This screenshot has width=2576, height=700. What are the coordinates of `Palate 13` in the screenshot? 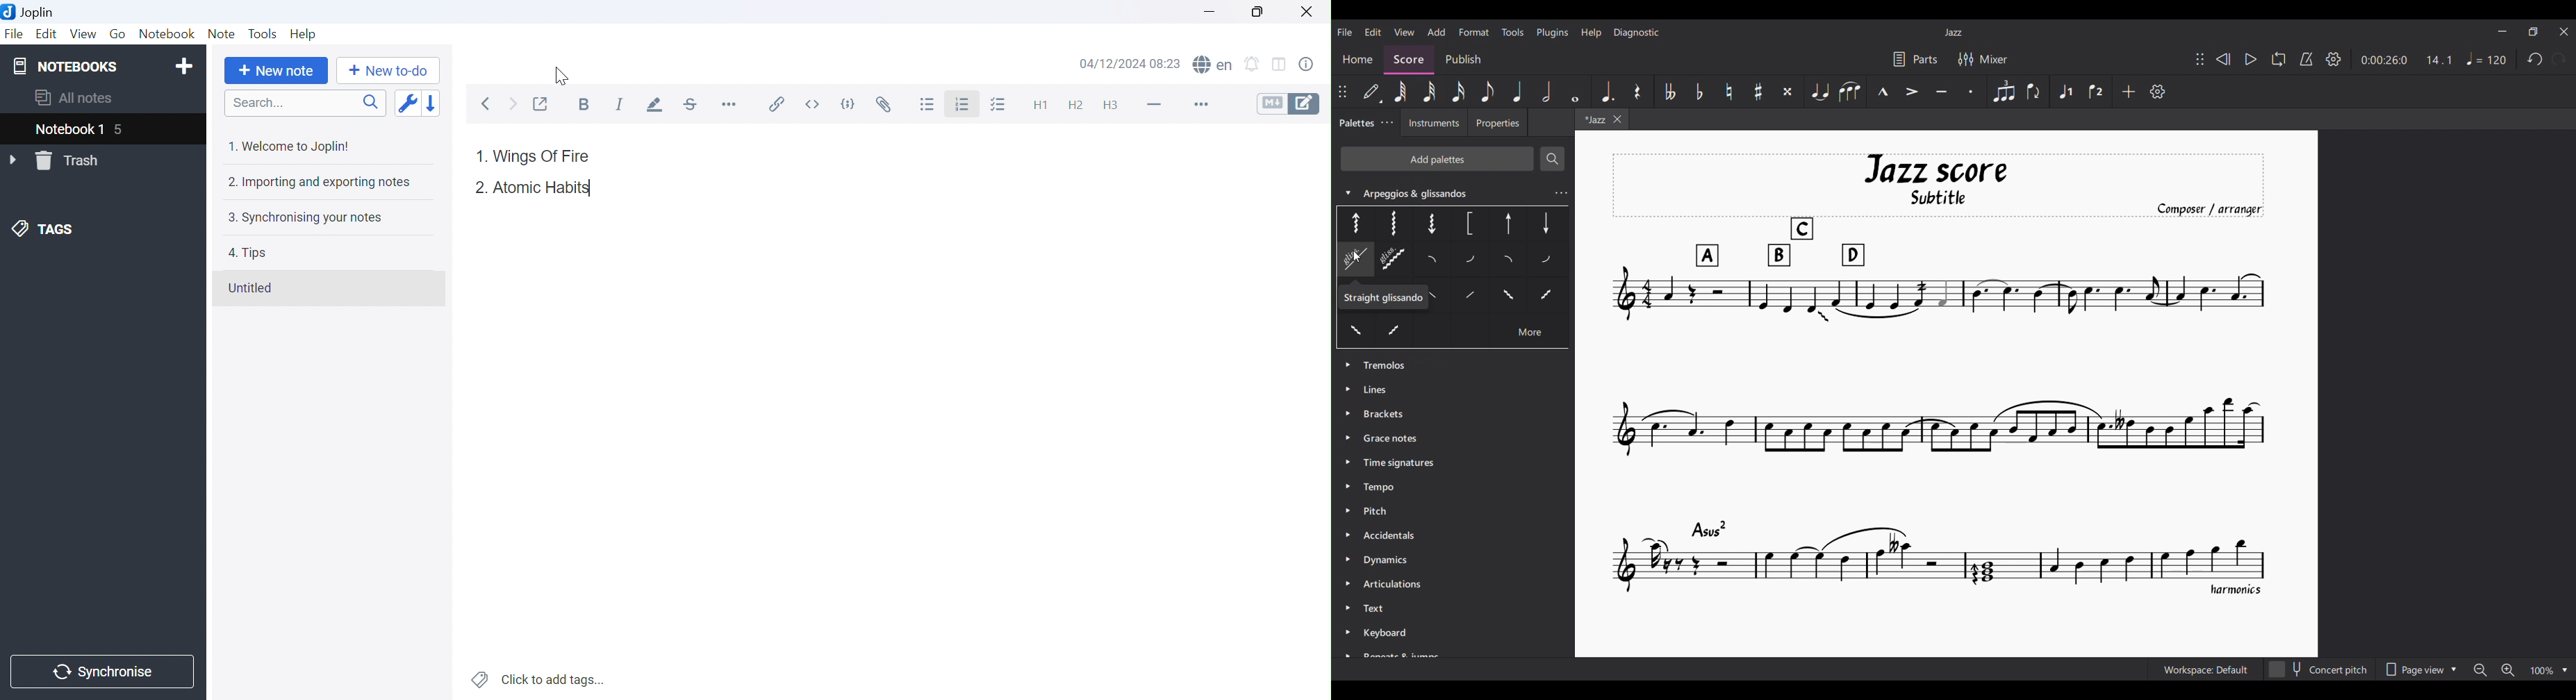 It's located at (1548, 259).